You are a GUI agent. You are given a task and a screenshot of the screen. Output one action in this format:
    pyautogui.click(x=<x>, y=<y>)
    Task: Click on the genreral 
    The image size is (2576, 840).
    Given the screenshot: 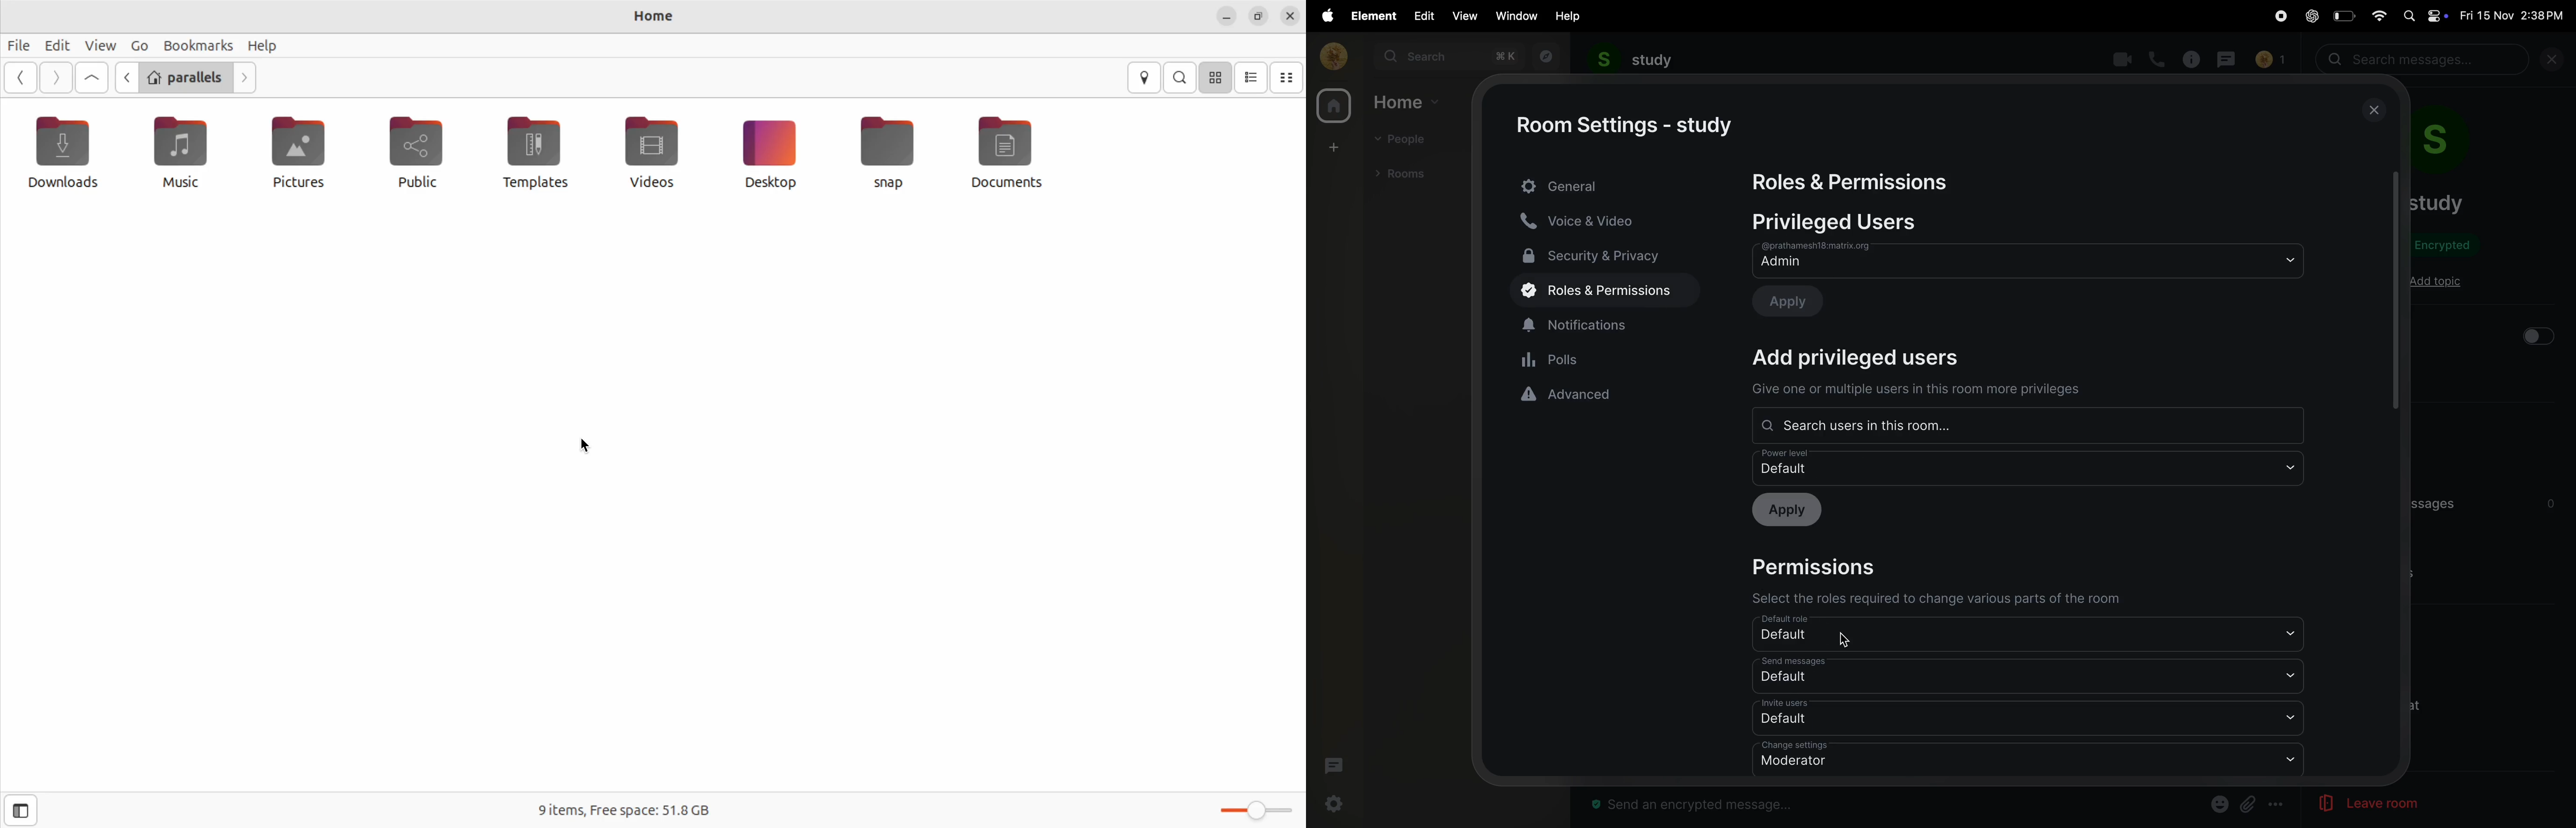 What is the action you would take?
    pyautogui.click(x=1606, y=184)
    